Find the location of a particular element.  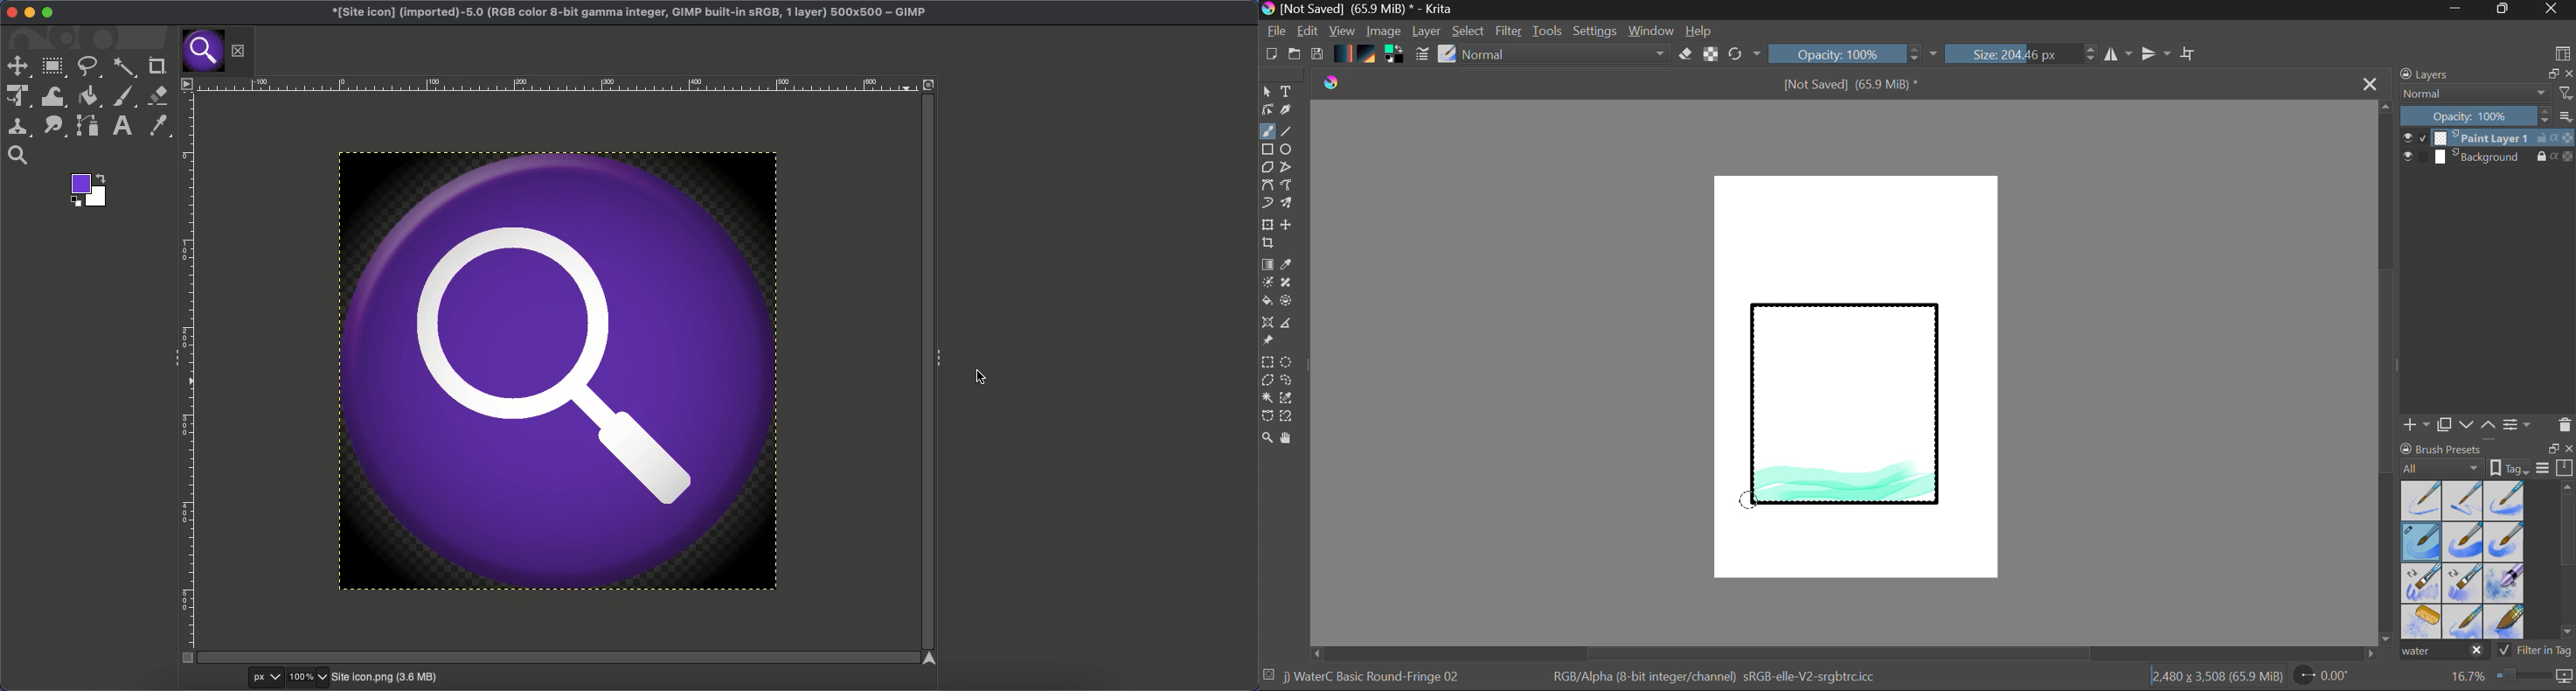

Water C - Spread is located at coordinates (2465, 622).